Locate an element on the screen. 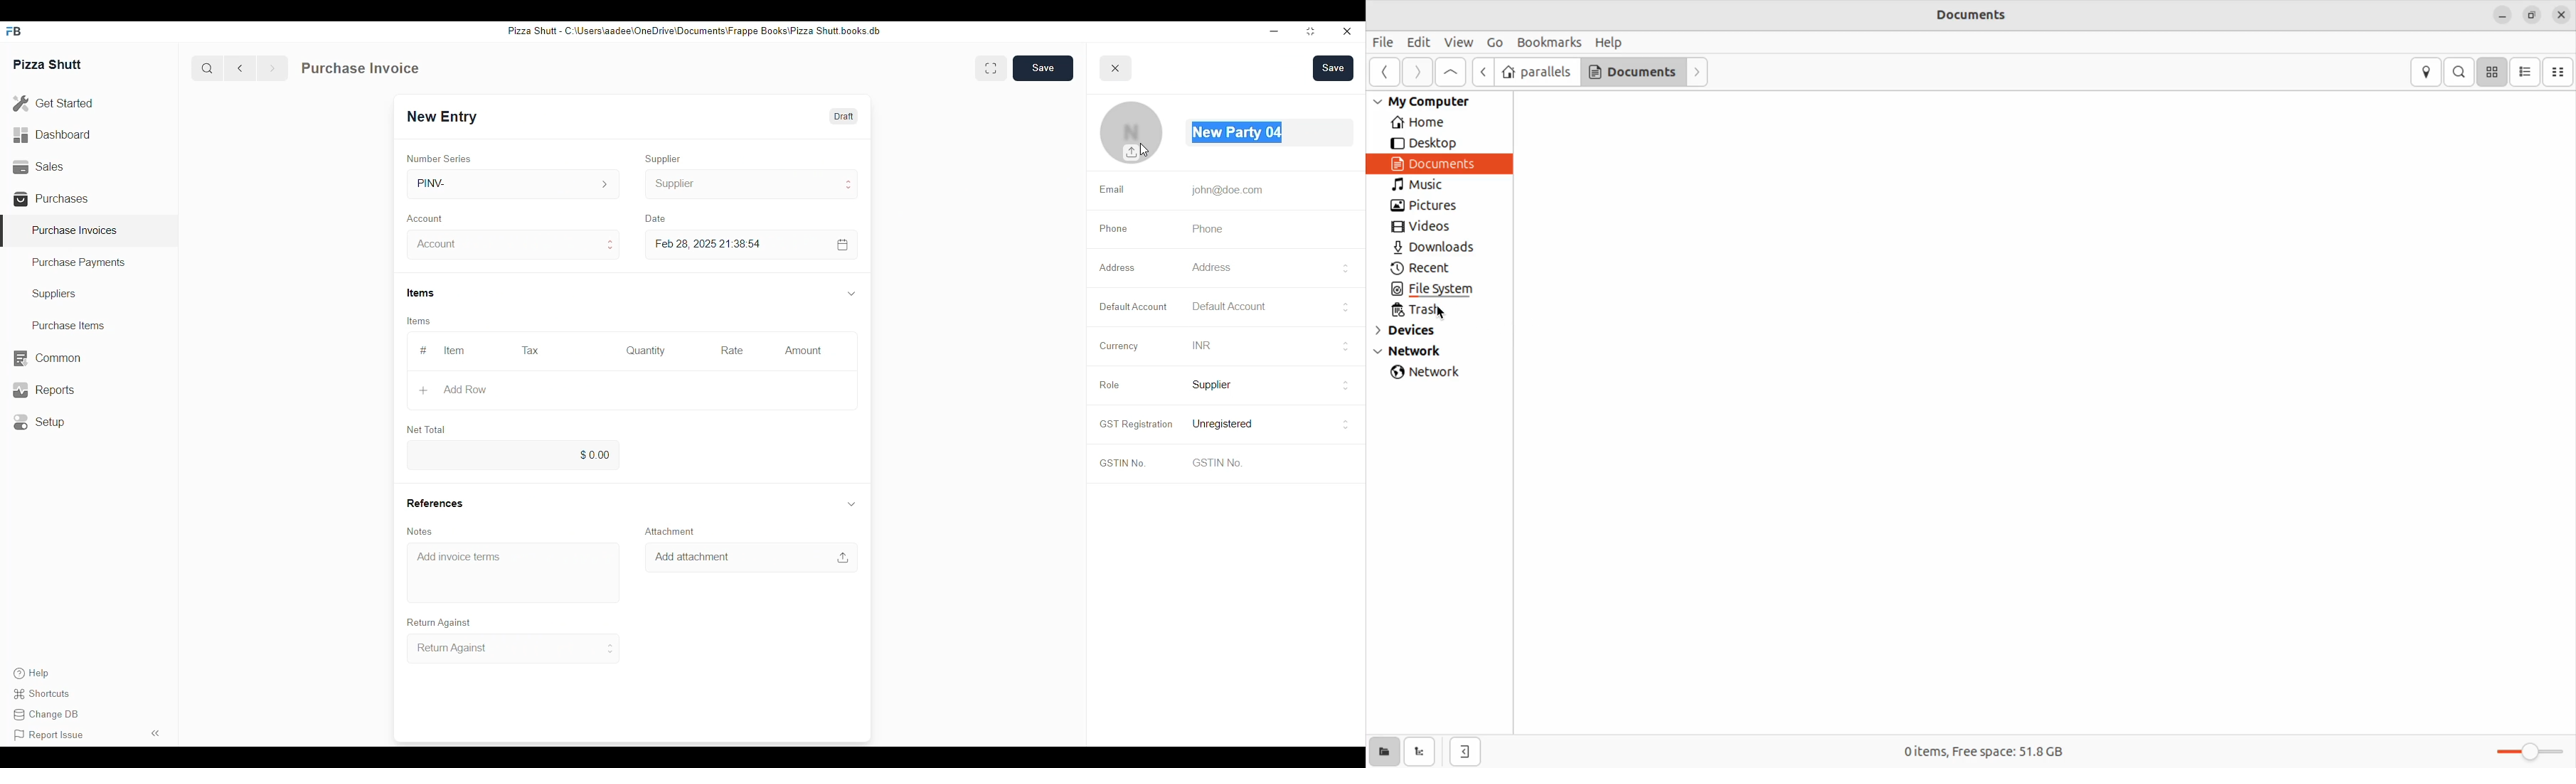  Report issue is located at coordinates (49, 735).